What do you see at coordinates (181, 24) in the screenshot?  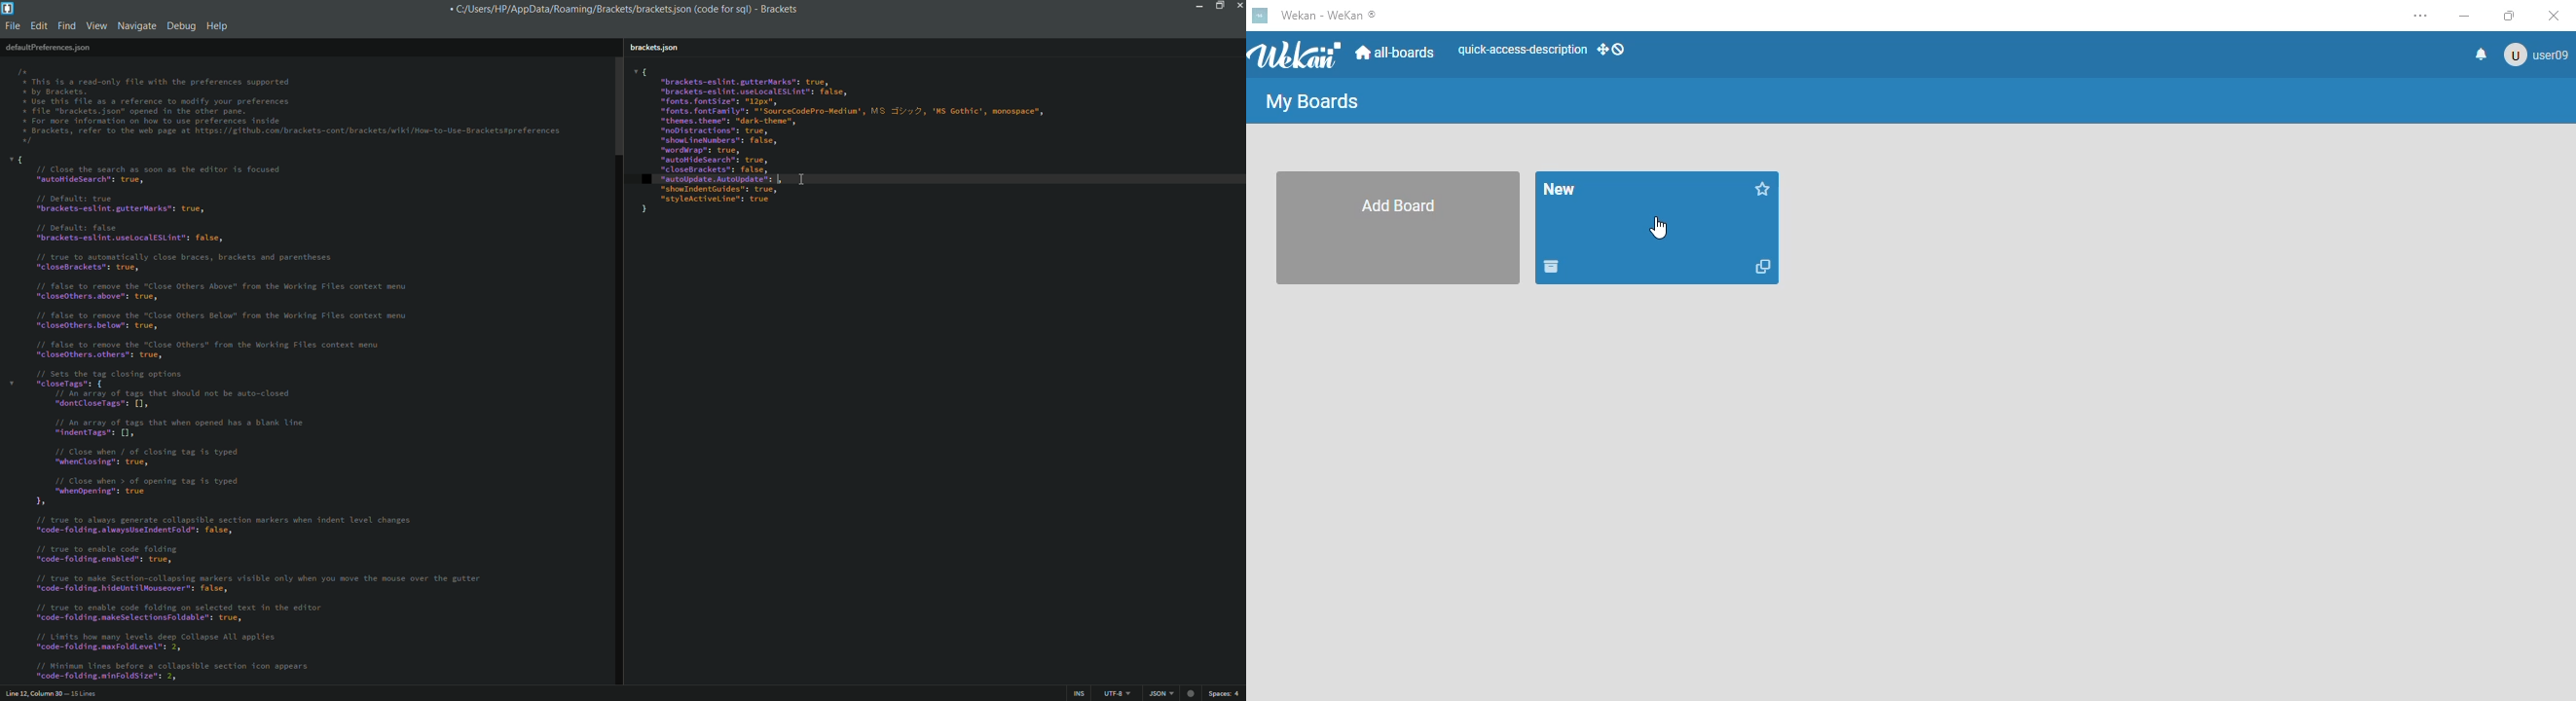 I see `debug menu` at bounding box center [181, 24].